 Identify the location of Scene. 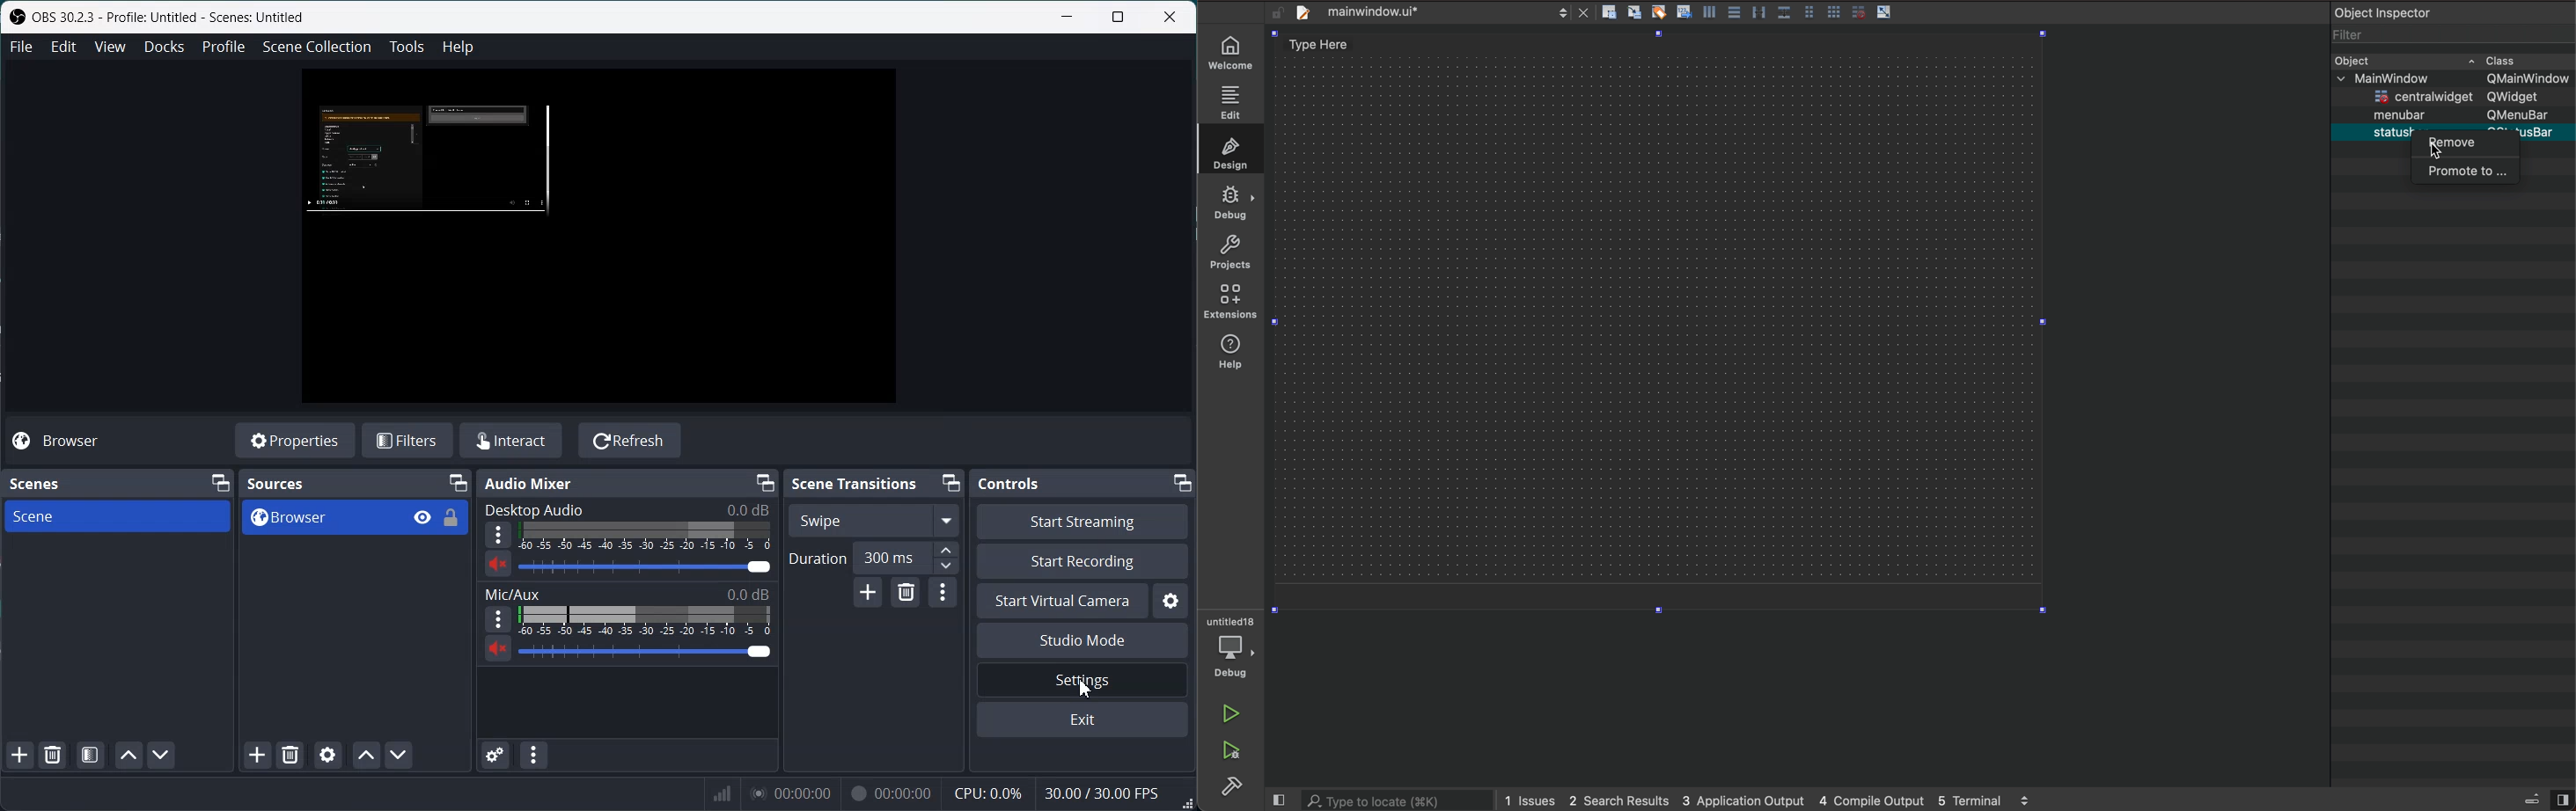
(118, 517).